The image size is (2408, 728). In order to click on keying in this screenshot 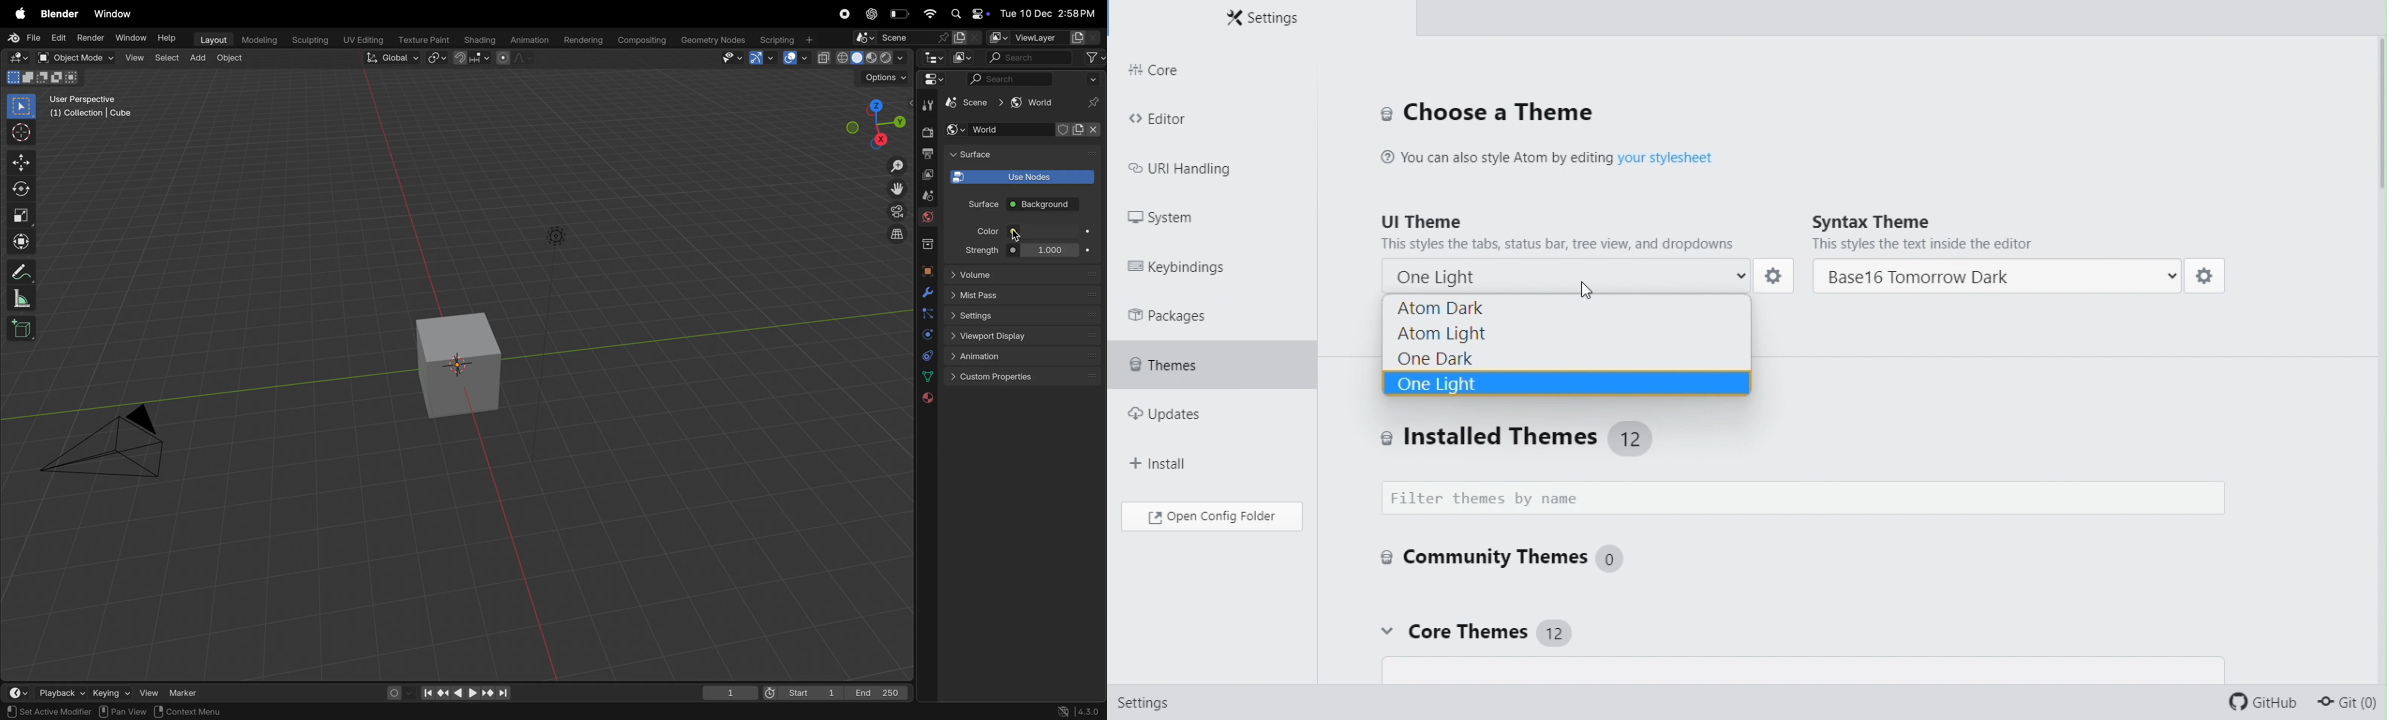, I will do `click(110, 691)`.